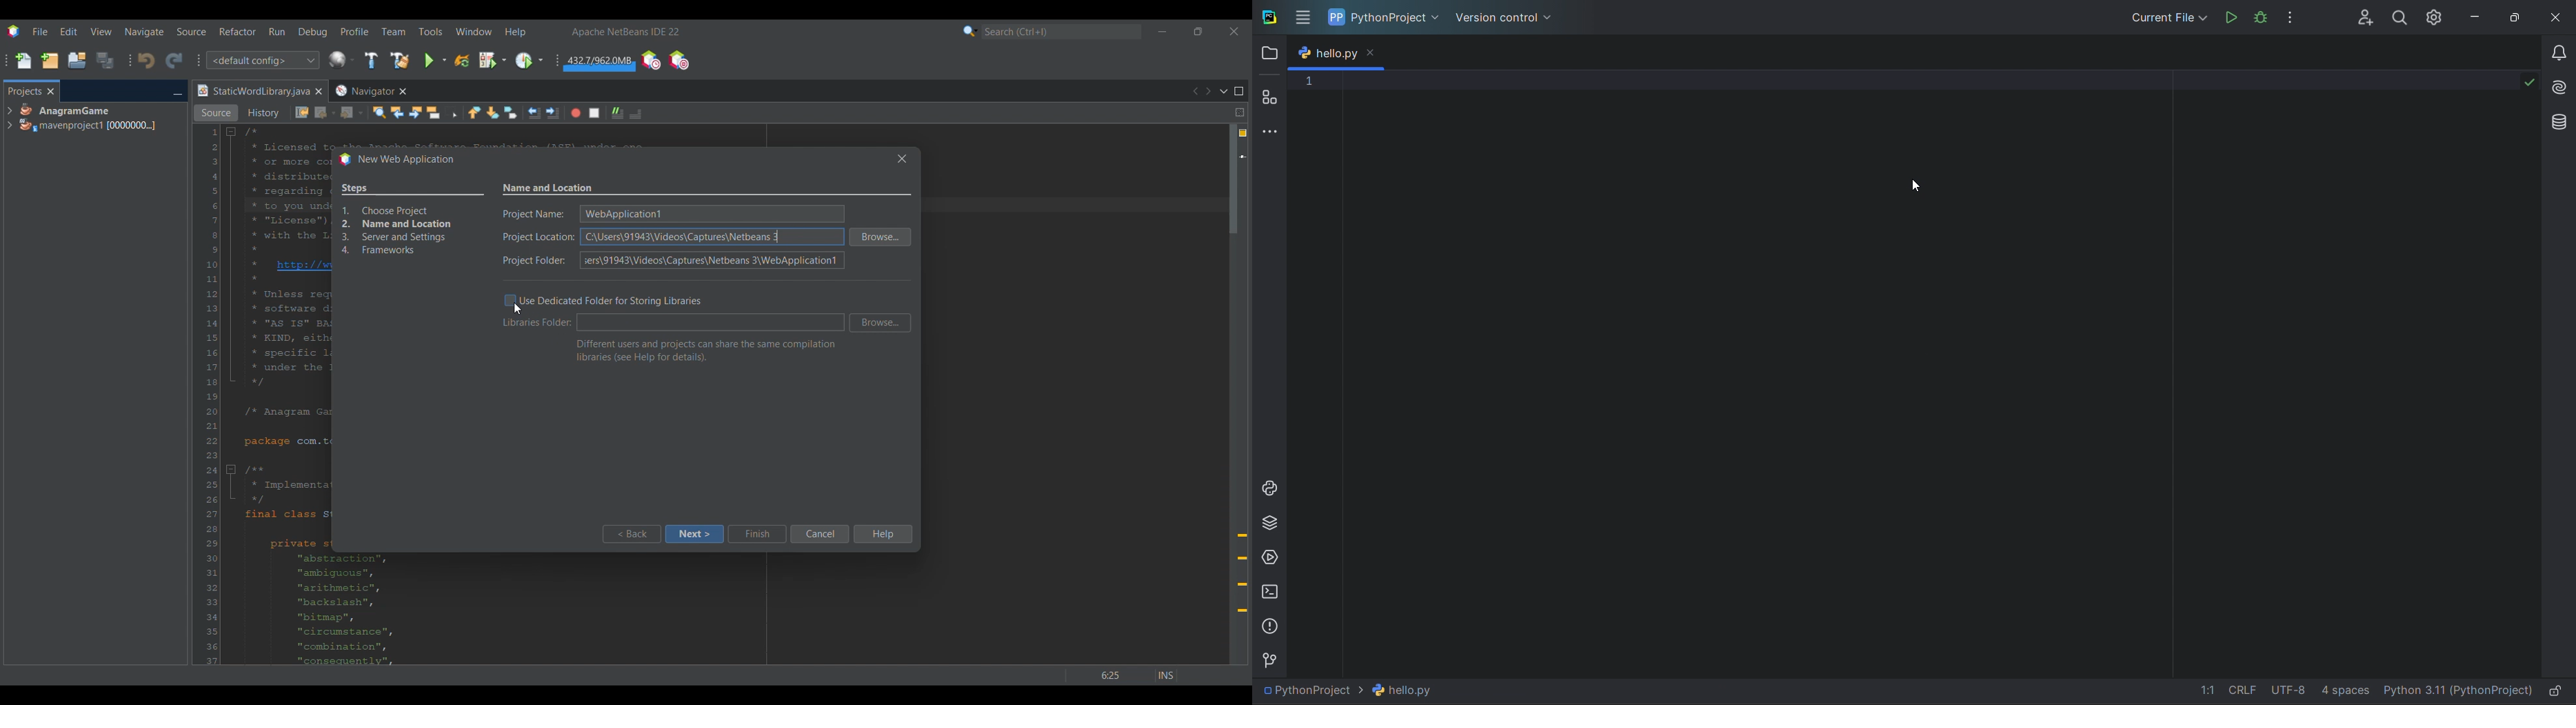  I want to click on lock, so click(2561, 690).